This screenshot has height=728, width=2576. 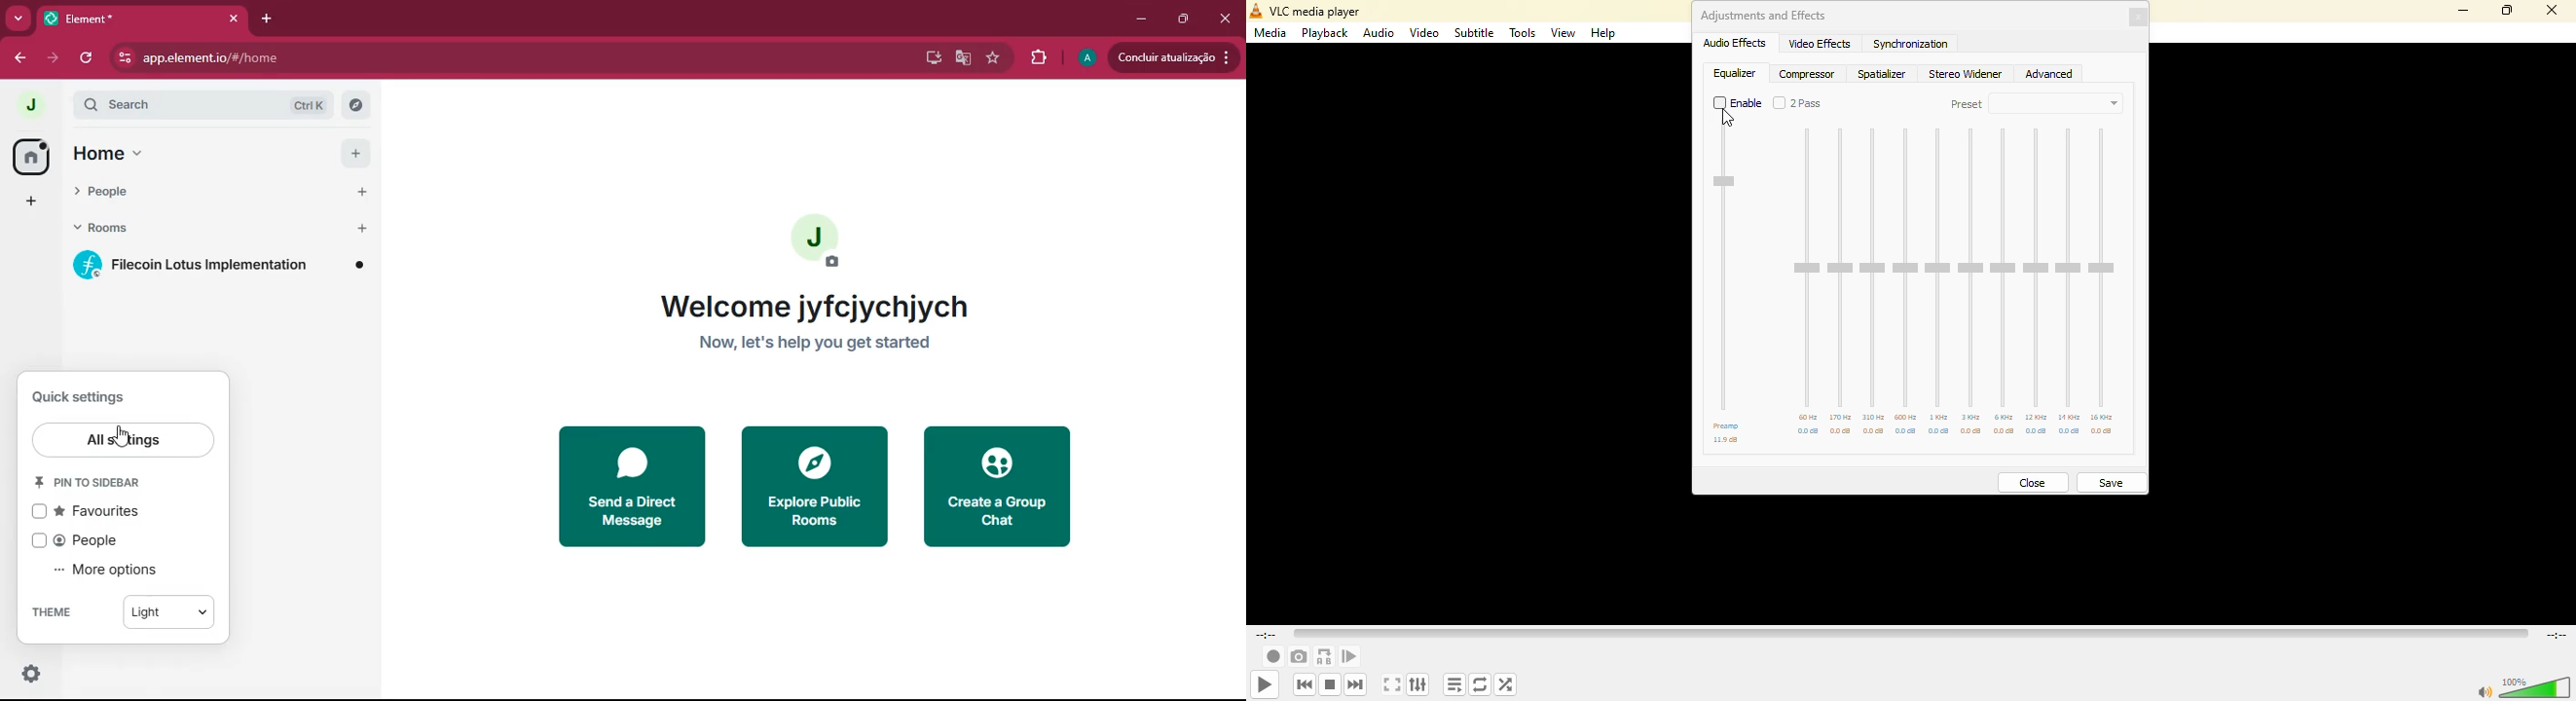 What do you see at coordinates (2070, 431) in the screenshot?
I see `db` at bounding box center [2070, 431].